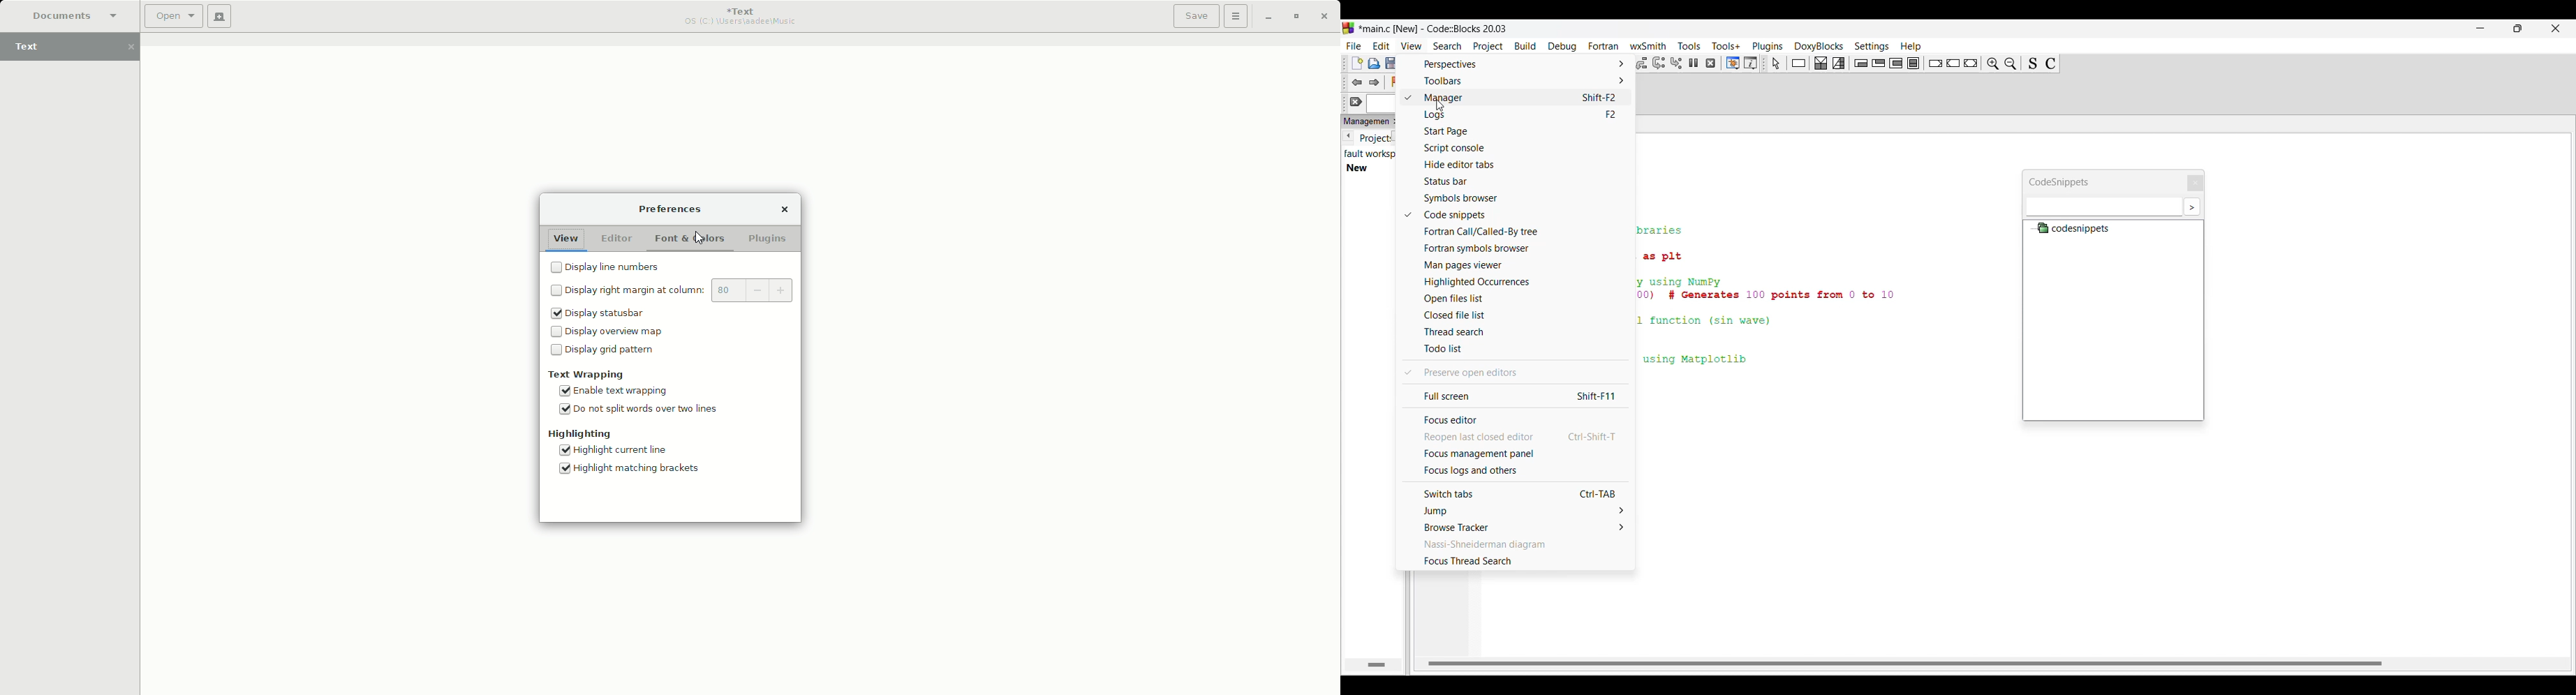  Describe the element at coordinates (2518, 28) in the screenshot. I see `Show in smaller tab` at that location.